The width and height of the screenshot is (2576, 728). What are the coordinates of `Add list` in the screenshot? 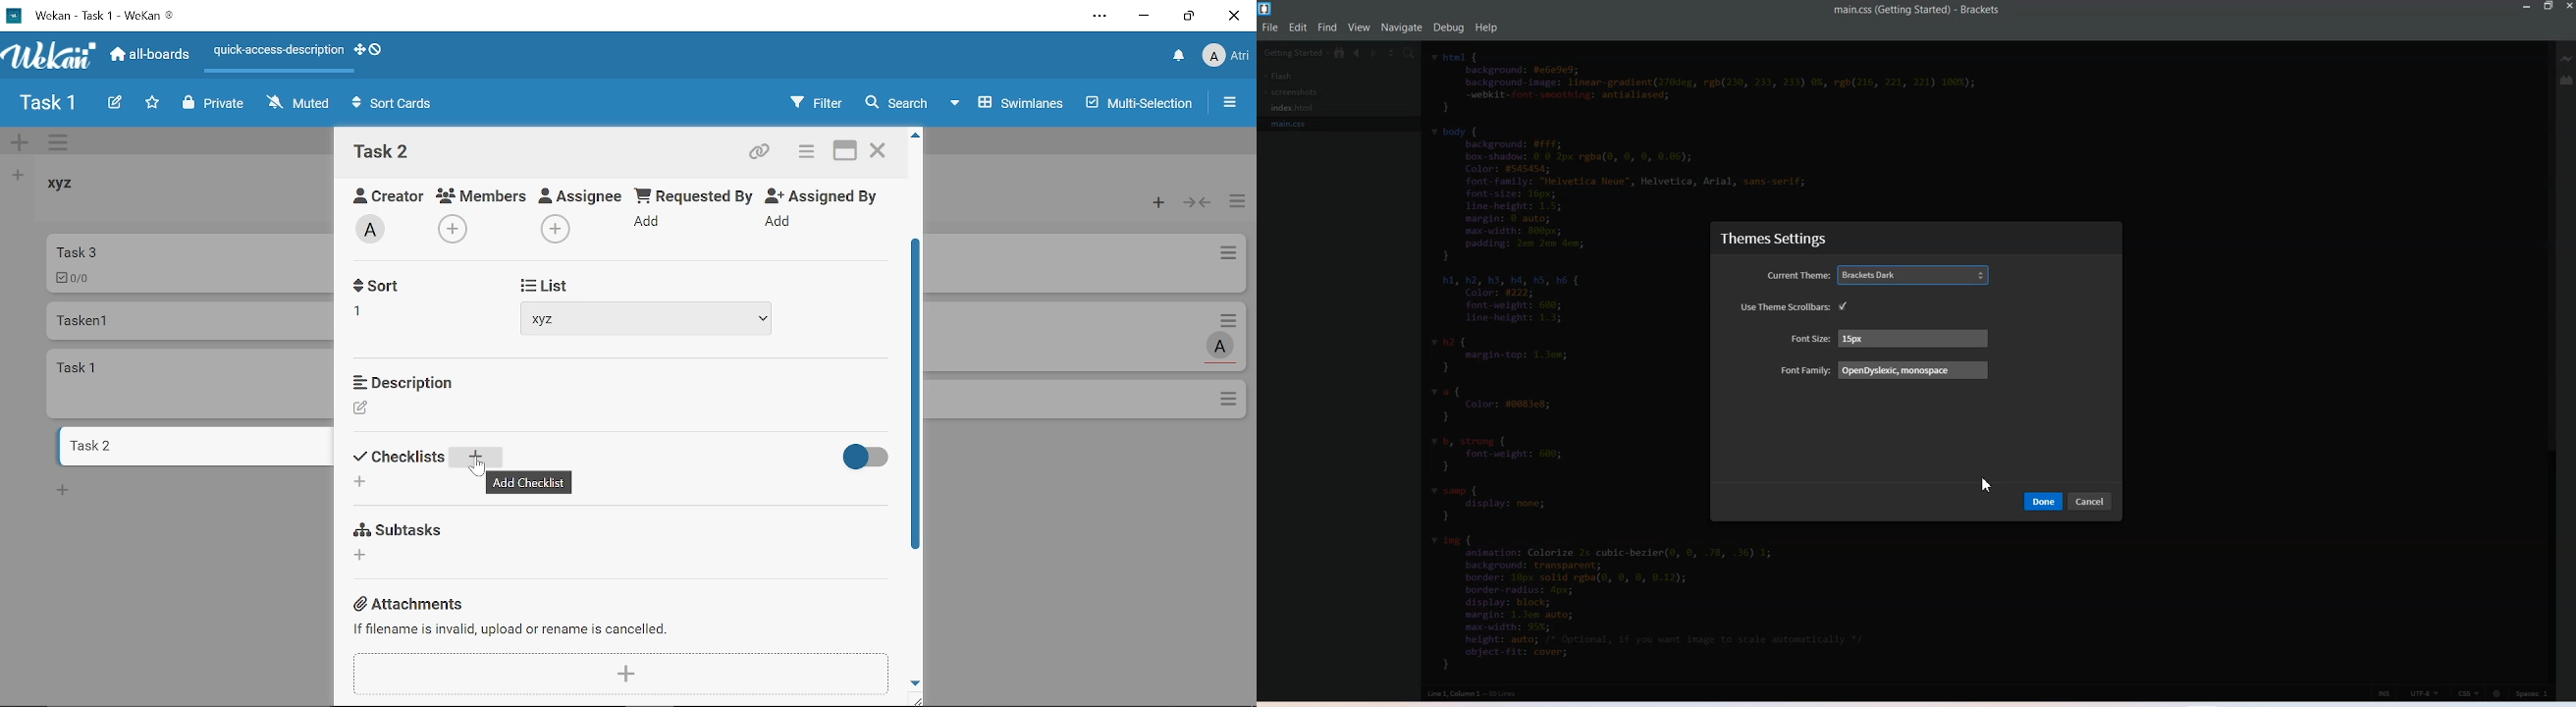 It's located at (16, 175).